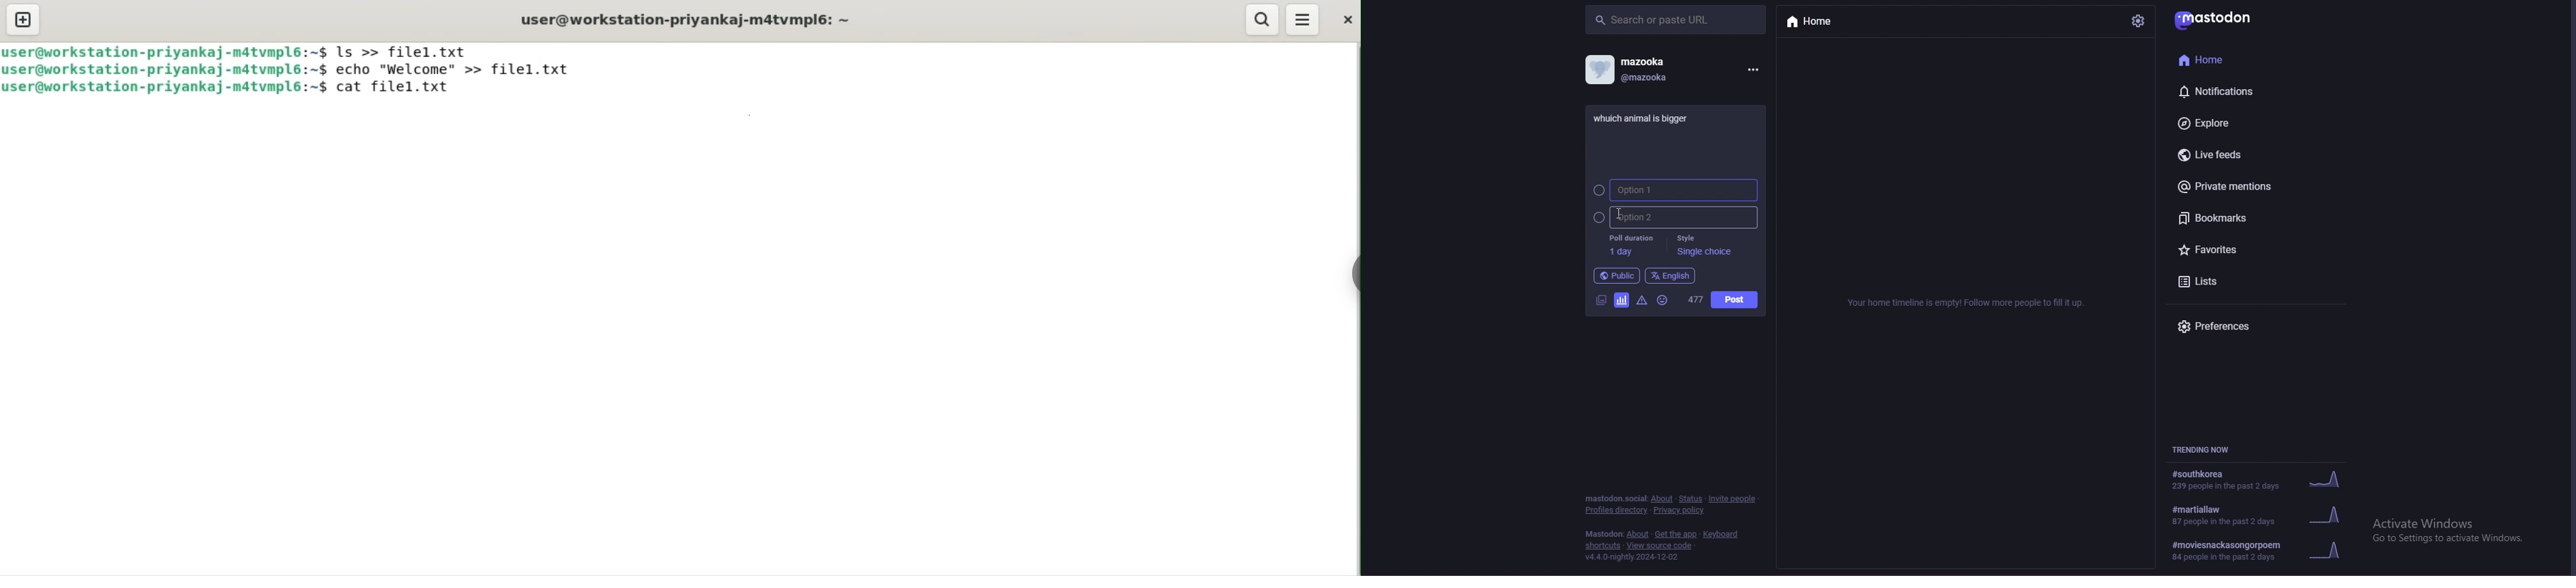  I want to click on keyboard, so click(1723, 534).